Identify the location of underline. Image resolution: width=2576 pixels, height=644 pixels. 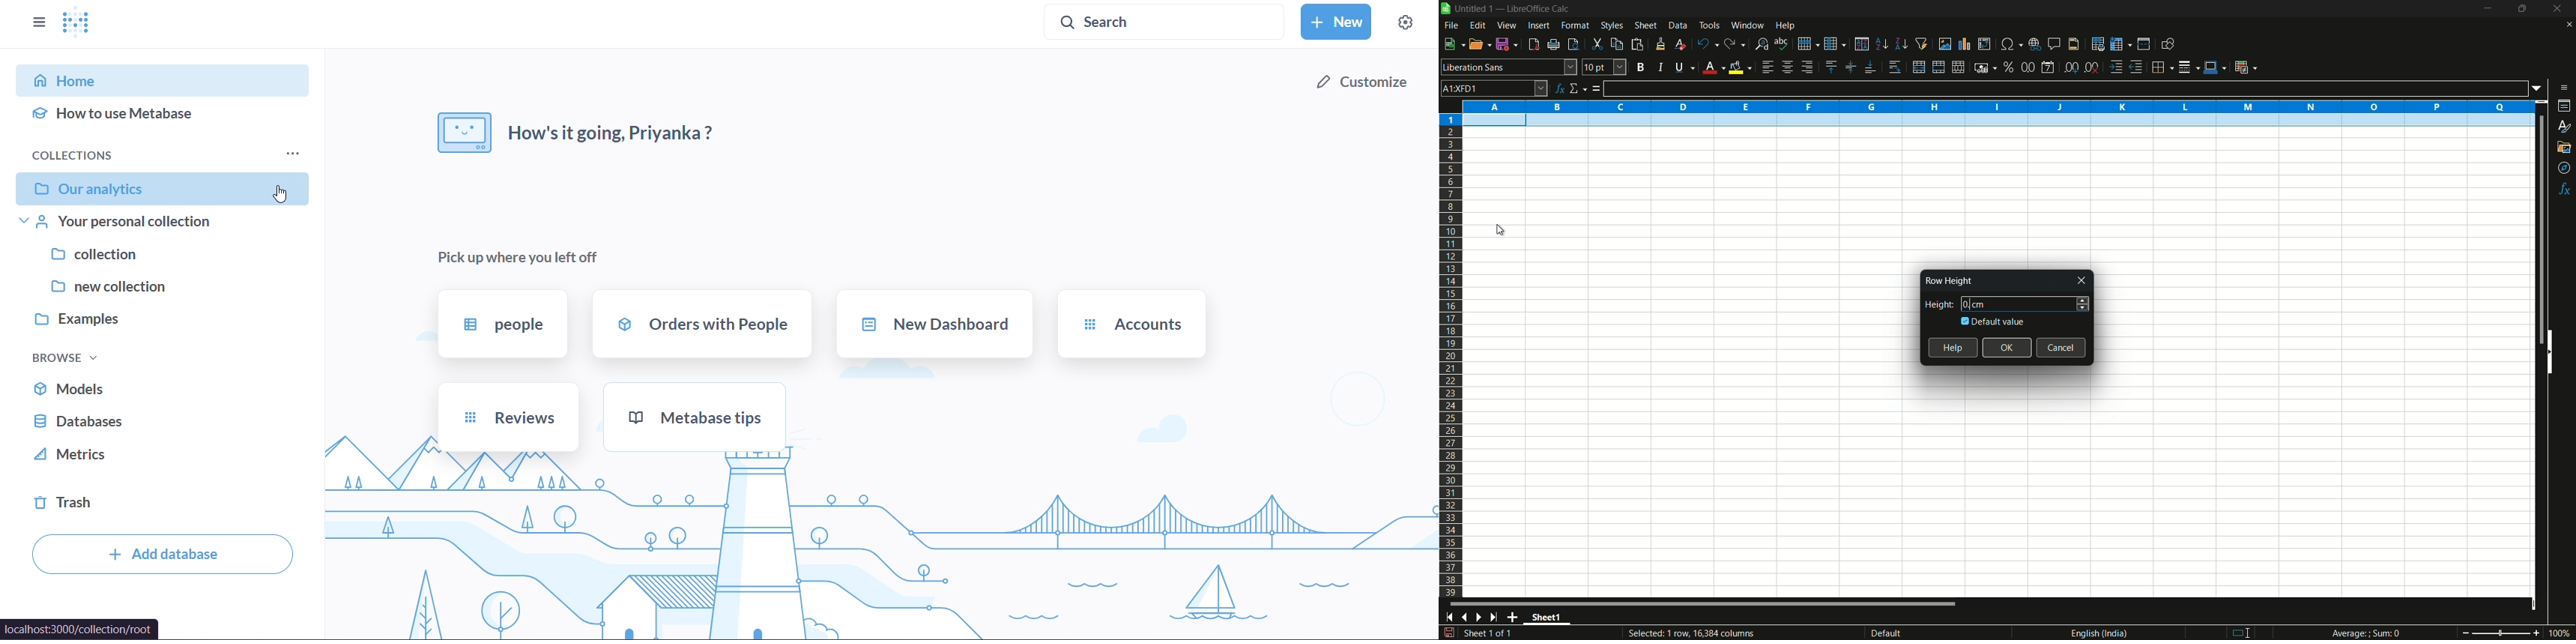
(1682, 68).